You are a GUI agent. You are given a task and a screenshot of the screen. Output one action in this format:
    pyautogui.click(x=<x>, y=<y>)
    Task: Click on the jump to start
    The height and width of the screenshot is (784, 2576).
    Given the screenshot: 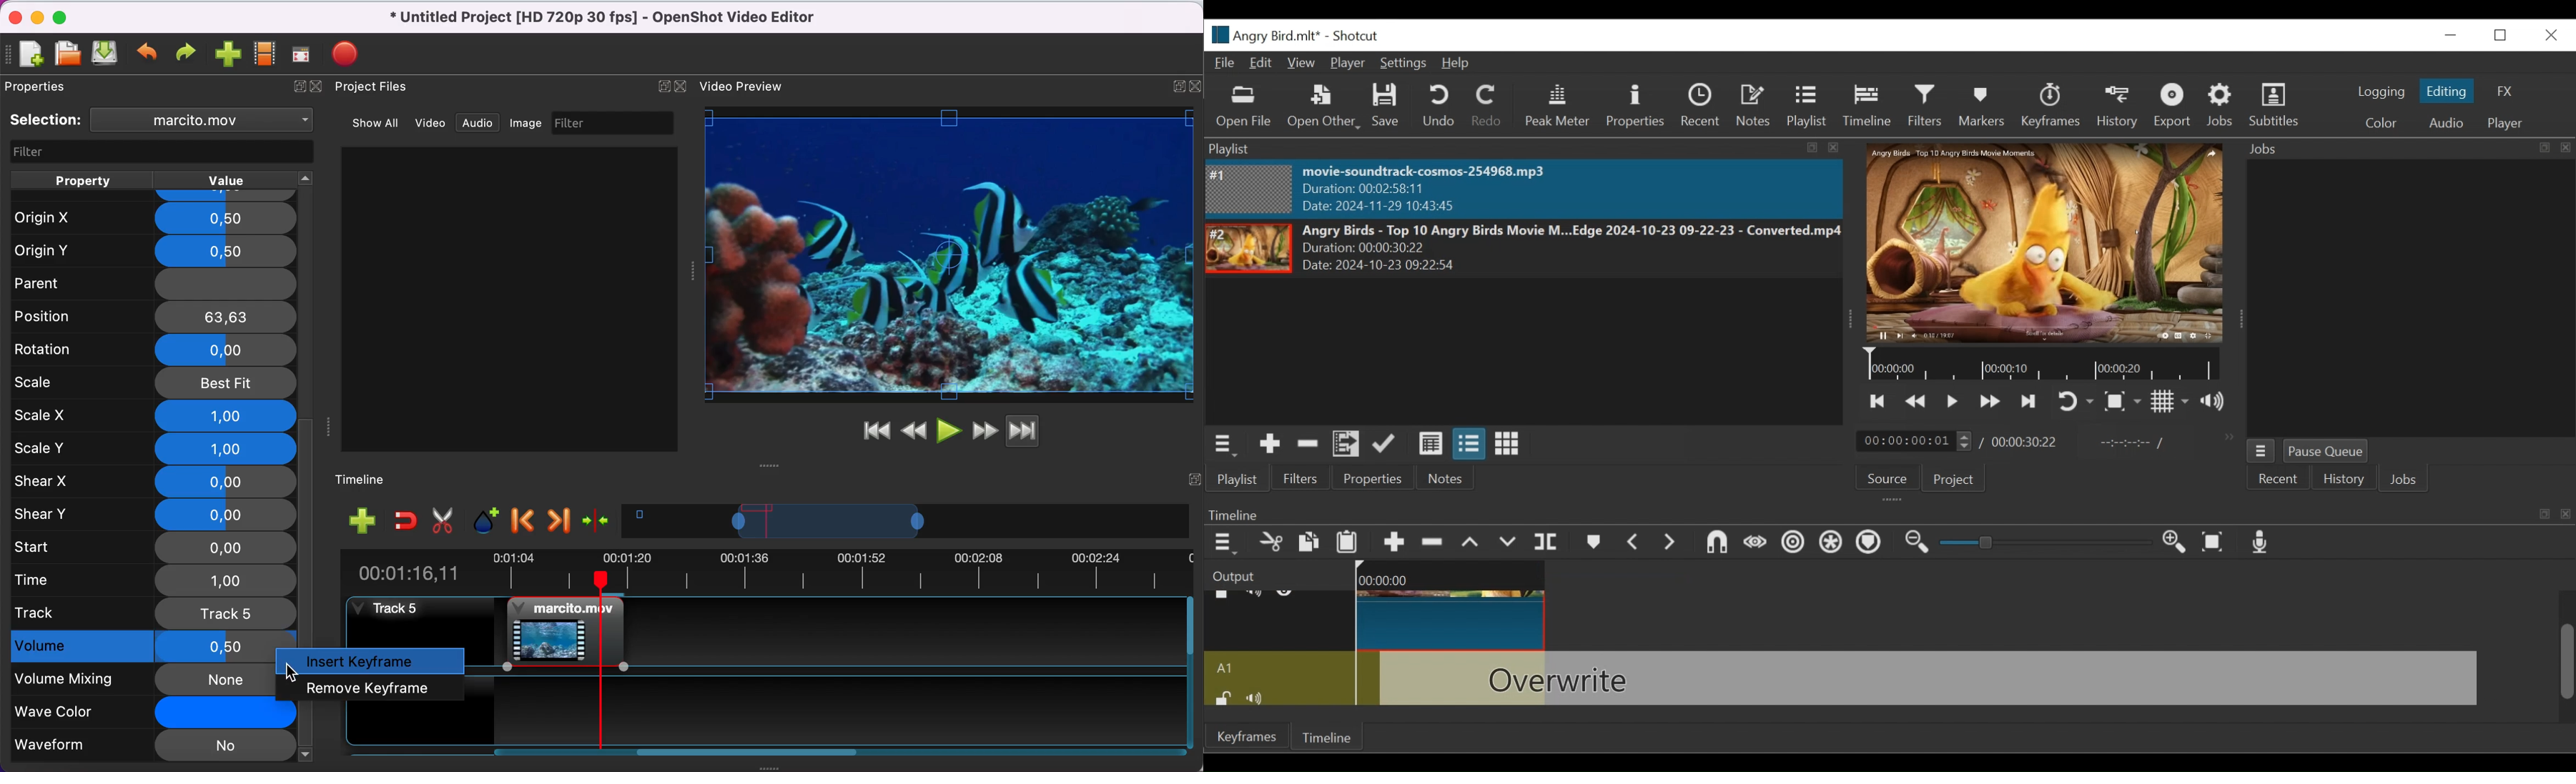 What is the action you would take?
    pyautogui.click(x=877, y=432)
    